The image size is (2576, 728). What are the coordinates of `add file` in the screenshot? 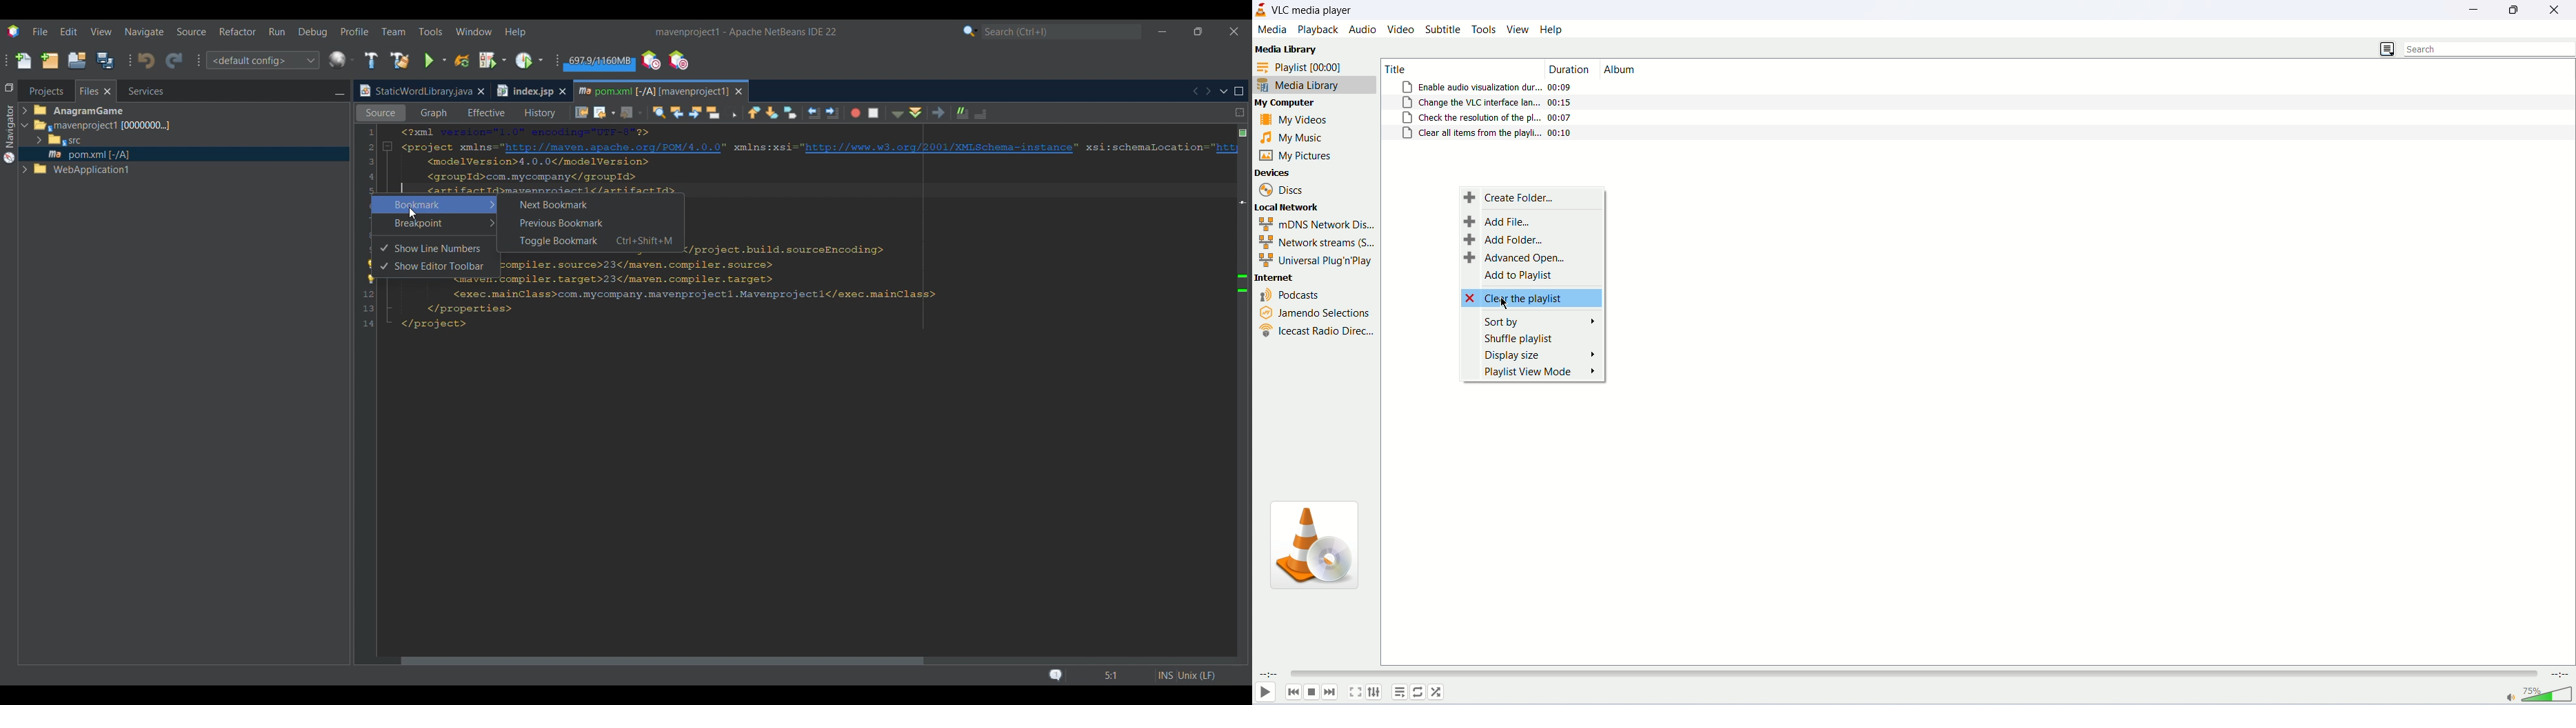 It's located at (1498, 221).